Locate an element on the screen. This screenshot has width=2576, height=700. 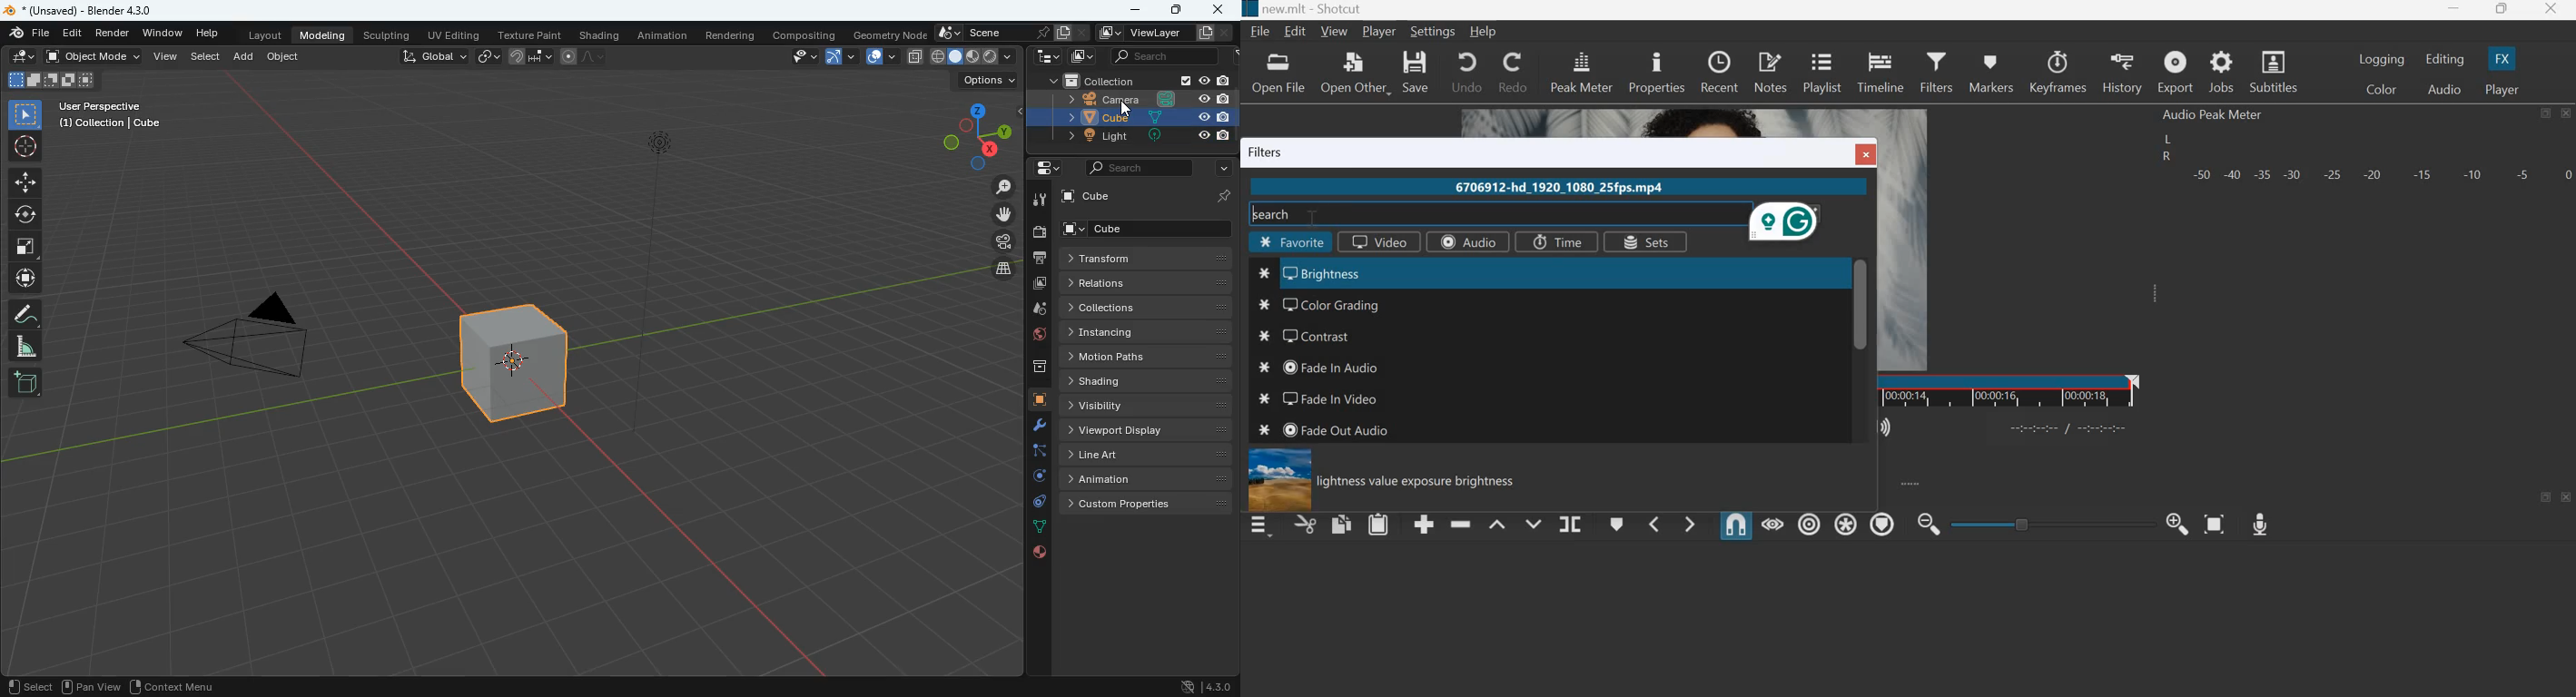
Player is located at coordinates (2501, 89).